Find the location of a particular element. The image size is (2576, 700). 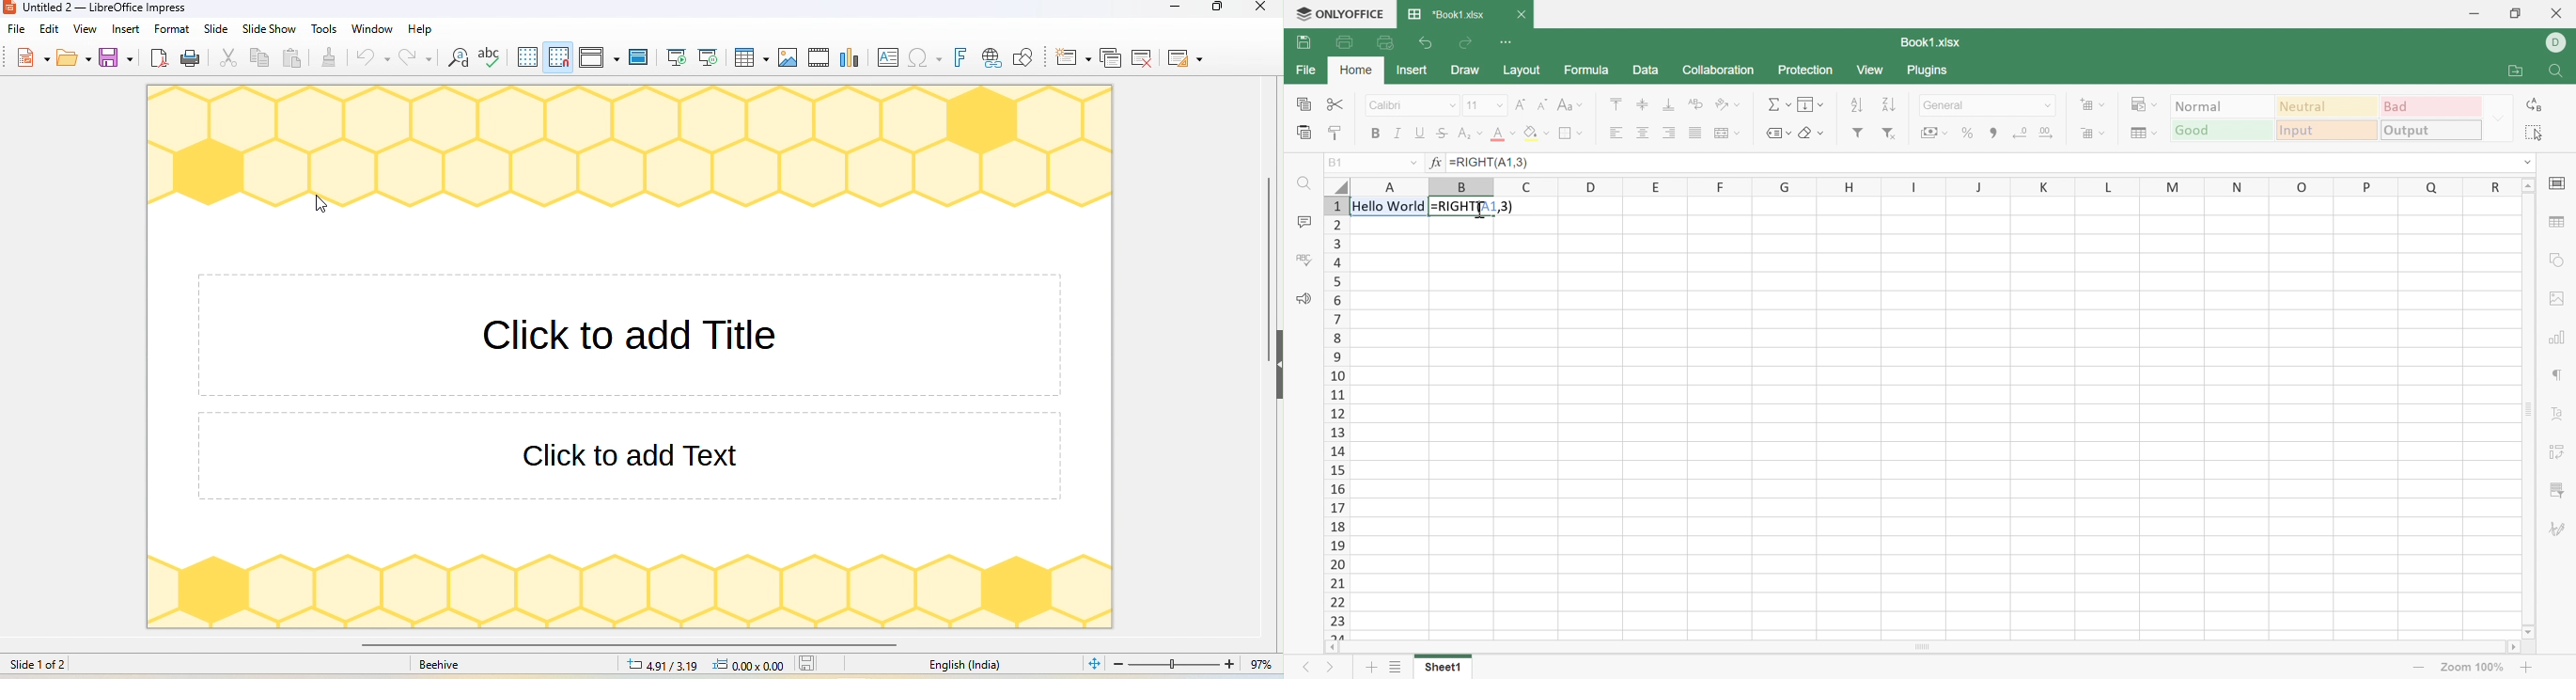

Copy style is located at coordinates (1335, 131).